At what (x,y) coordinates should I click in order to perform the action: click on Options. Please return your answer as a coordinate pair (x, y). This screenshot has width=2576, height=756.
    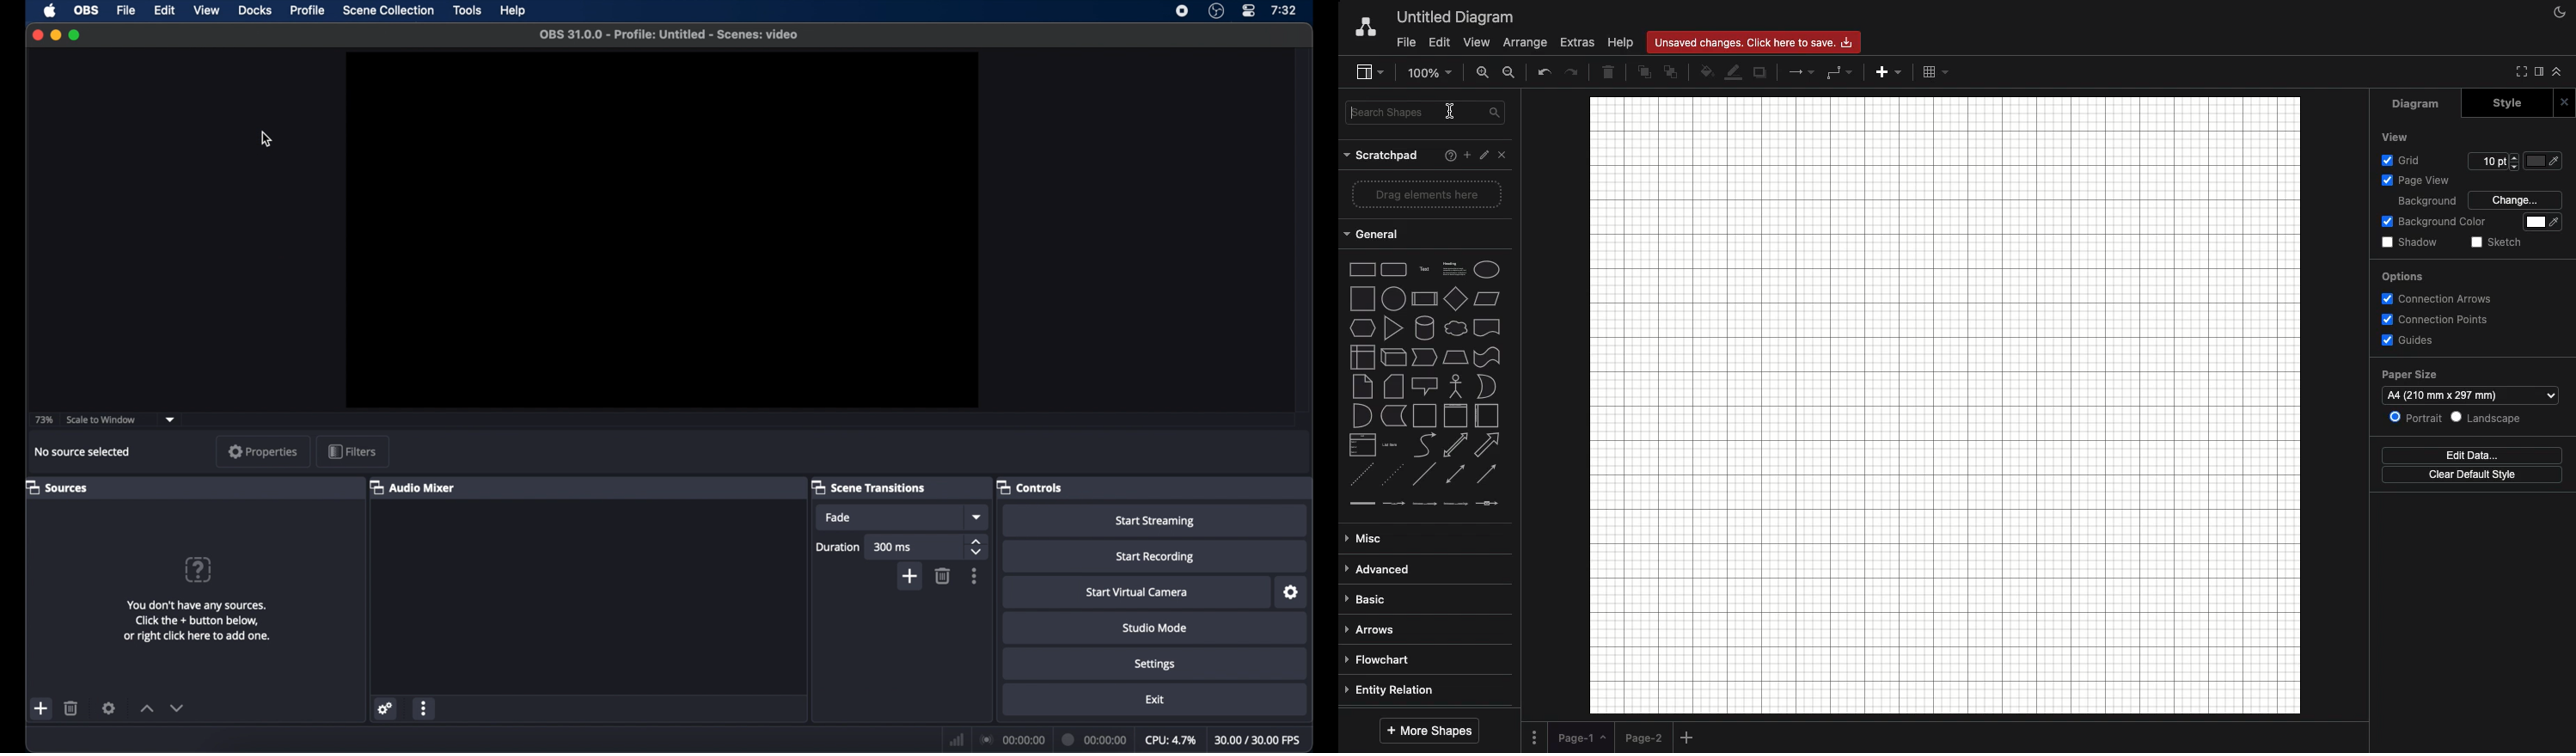
    Looking at the image, I should click on (1534, 736).